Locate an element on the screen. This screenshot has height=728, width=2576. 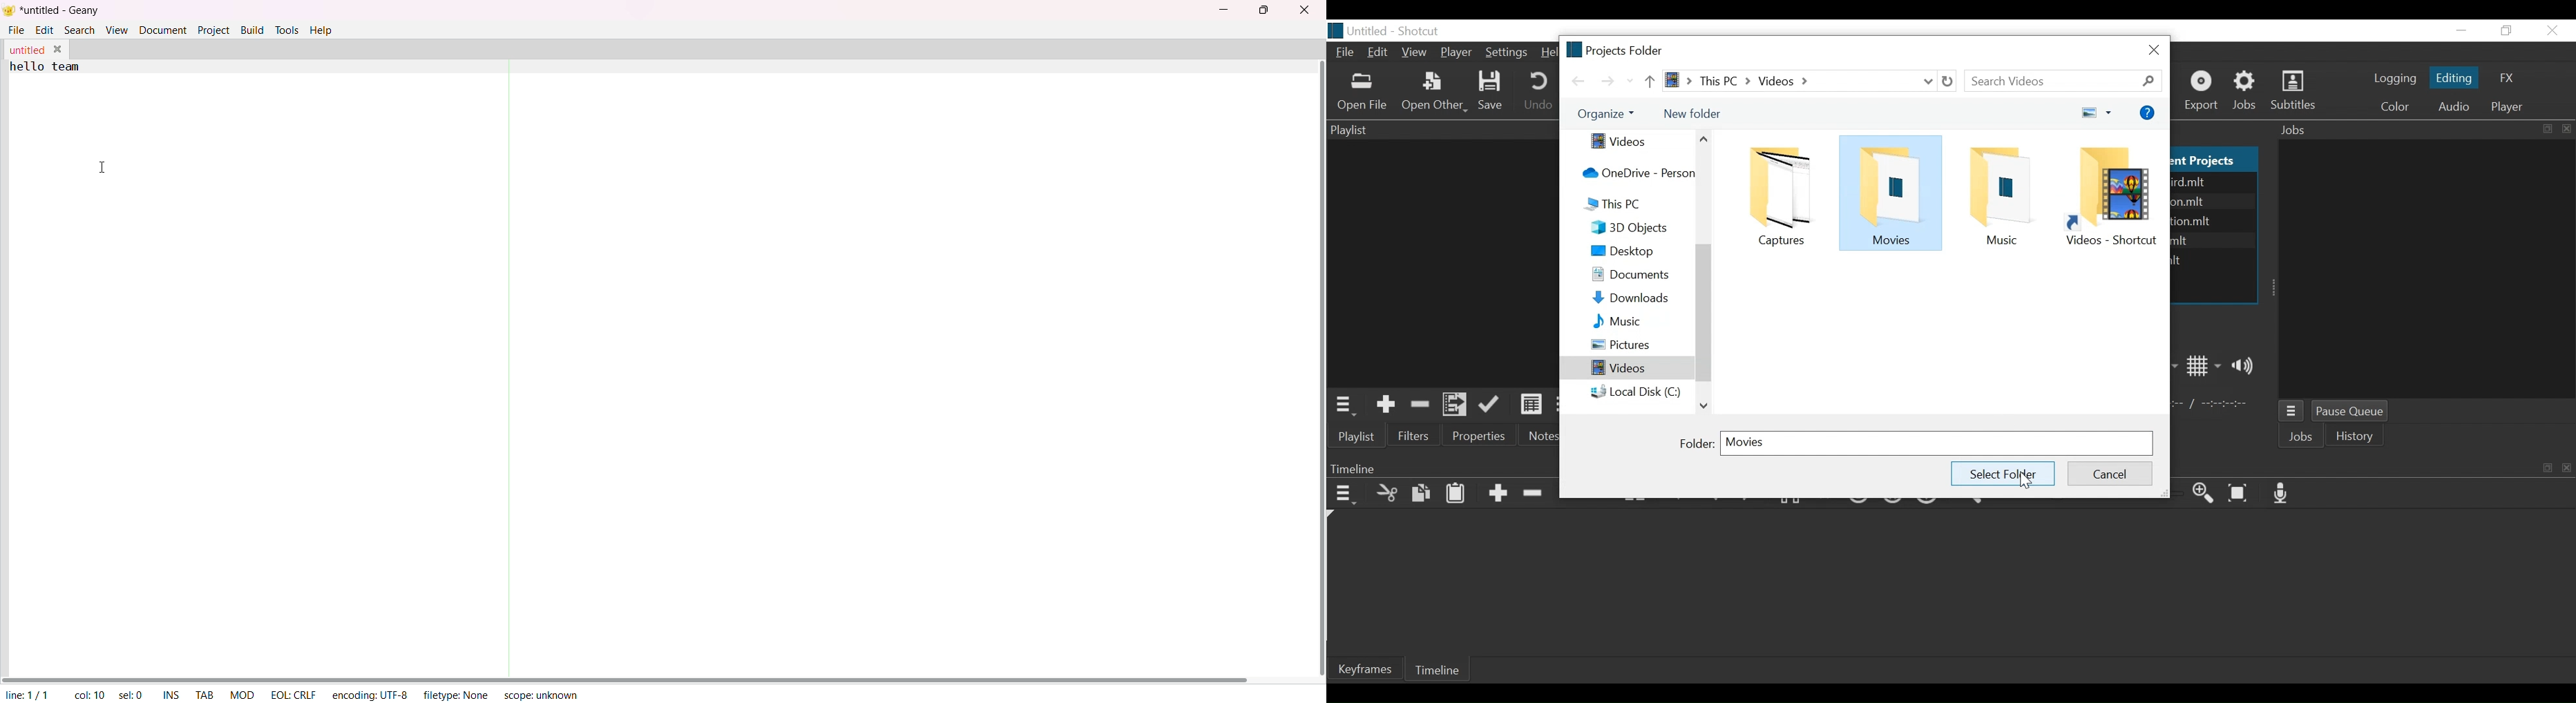
Timeline Panel is located at coordinates (2380, 466).